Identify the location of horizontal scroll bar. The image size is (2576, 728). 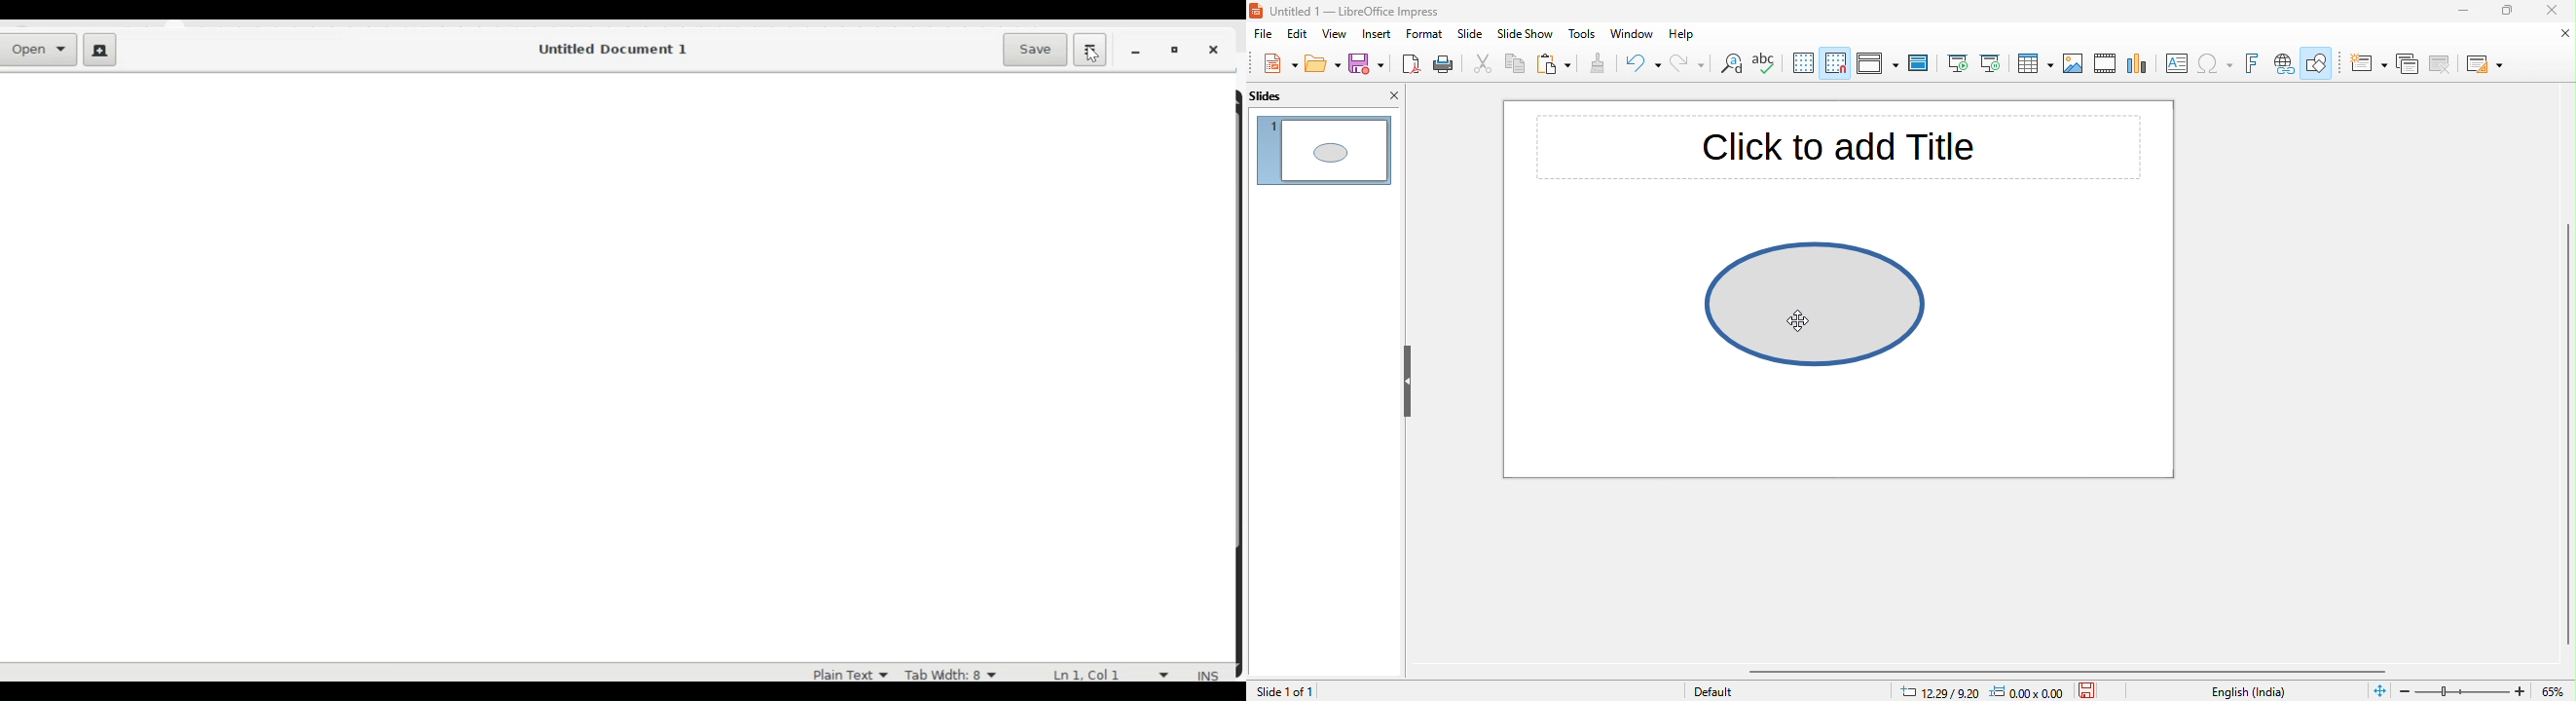
(2075, 671).